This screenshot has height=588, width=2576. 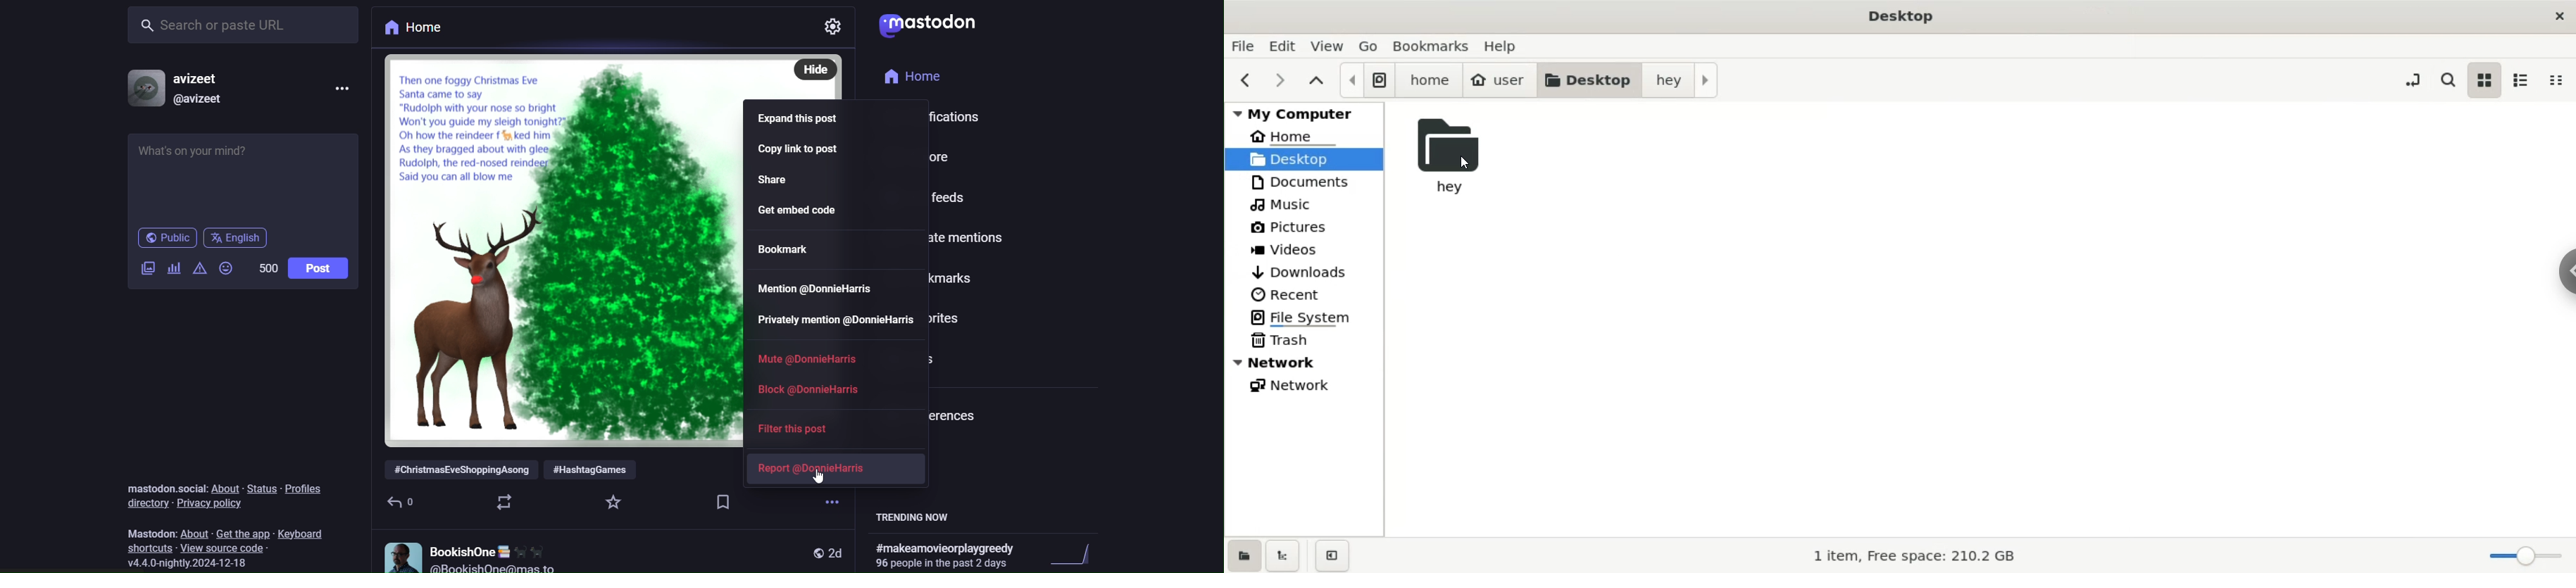 What do you see at coordinates (1679, 82) in the screenshot?
I see `hey` at bounding box center [1679, 82].